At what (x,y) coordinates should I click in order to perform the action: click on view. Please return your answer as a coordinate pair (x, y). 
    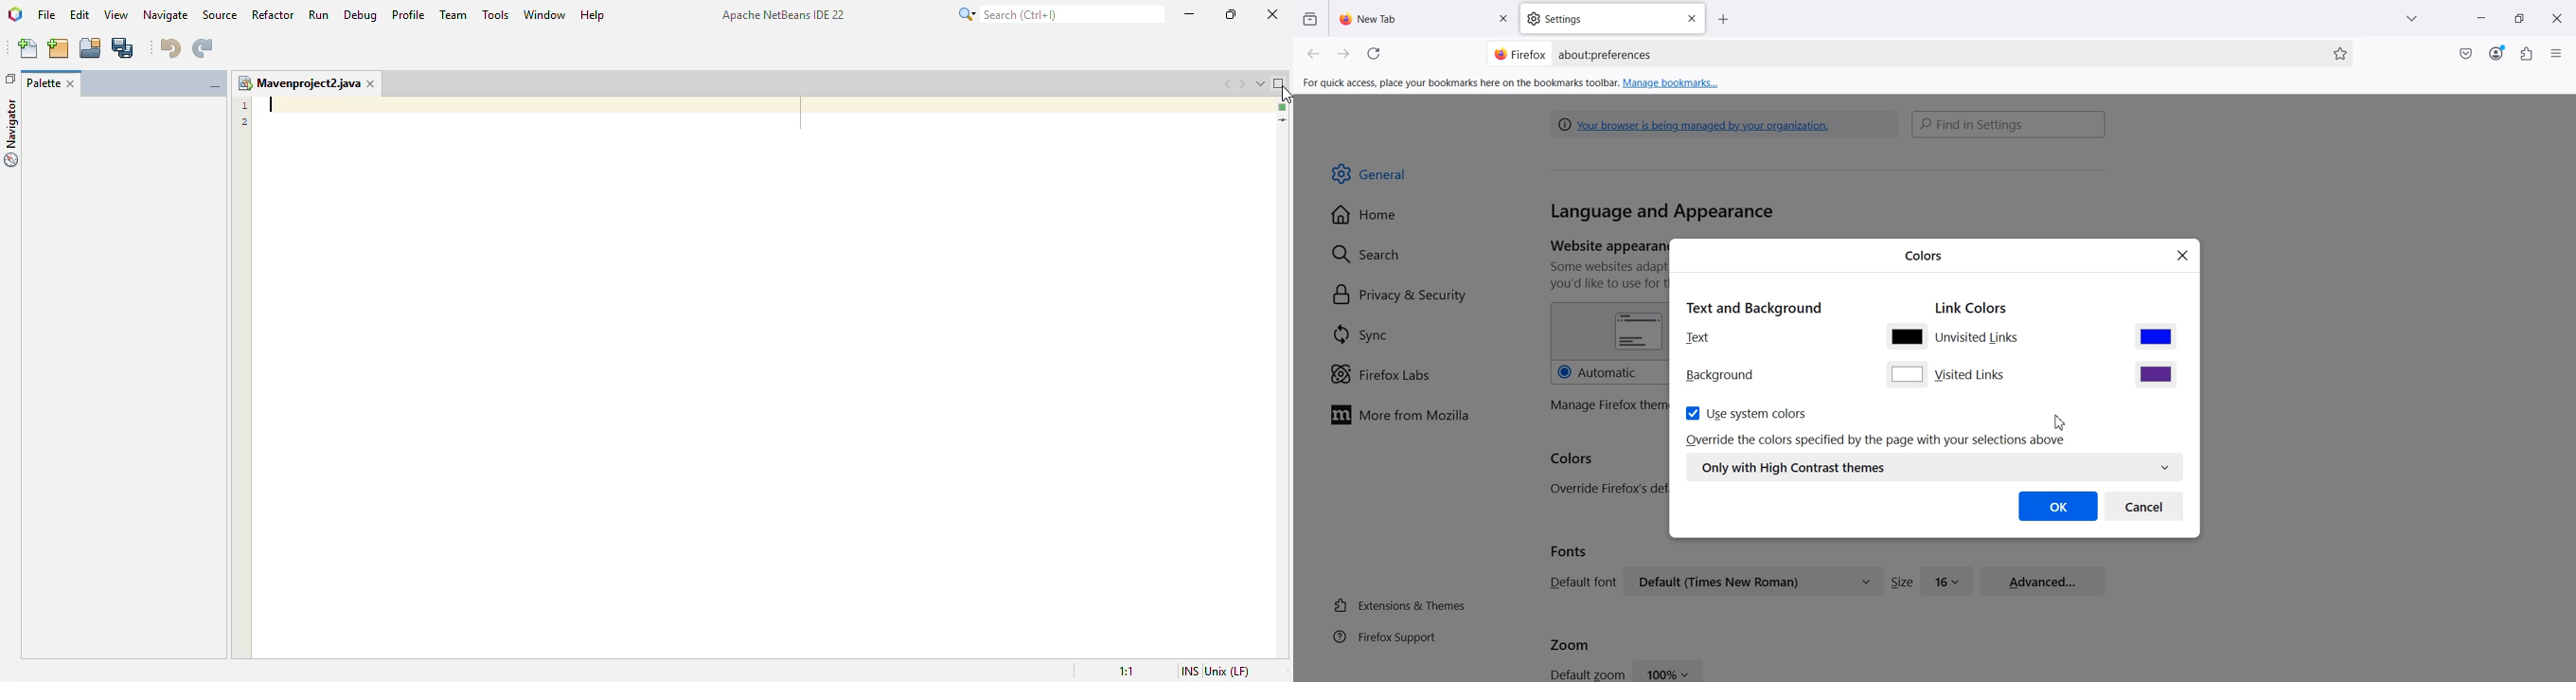
    Looking at the image, I should click on (118, 14).